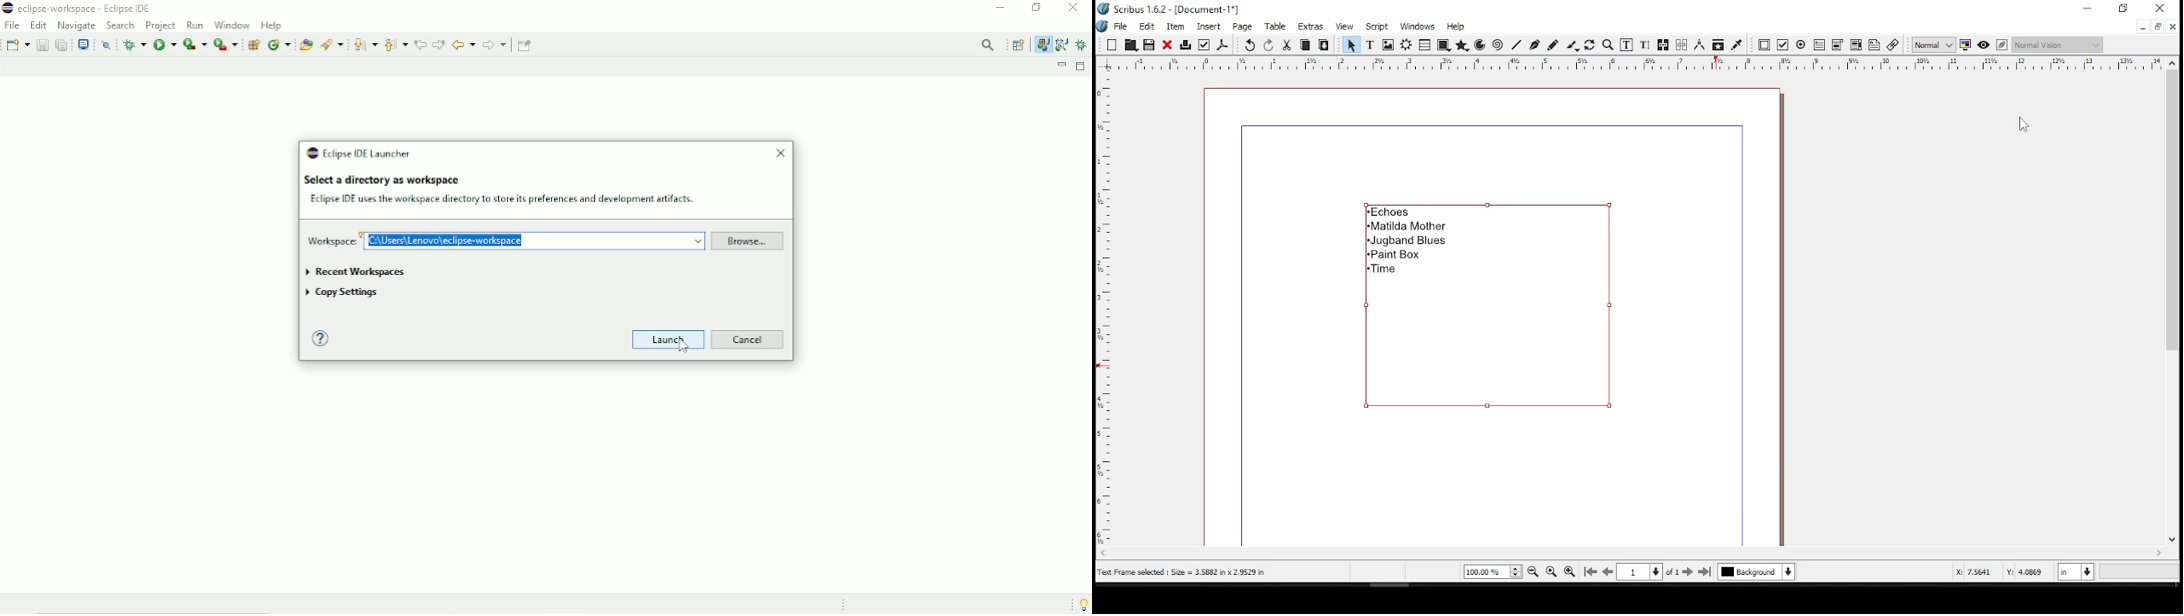 This screenshot has width=2184, height=616. I want to click on X: 4.1993, so click(1970, 571).